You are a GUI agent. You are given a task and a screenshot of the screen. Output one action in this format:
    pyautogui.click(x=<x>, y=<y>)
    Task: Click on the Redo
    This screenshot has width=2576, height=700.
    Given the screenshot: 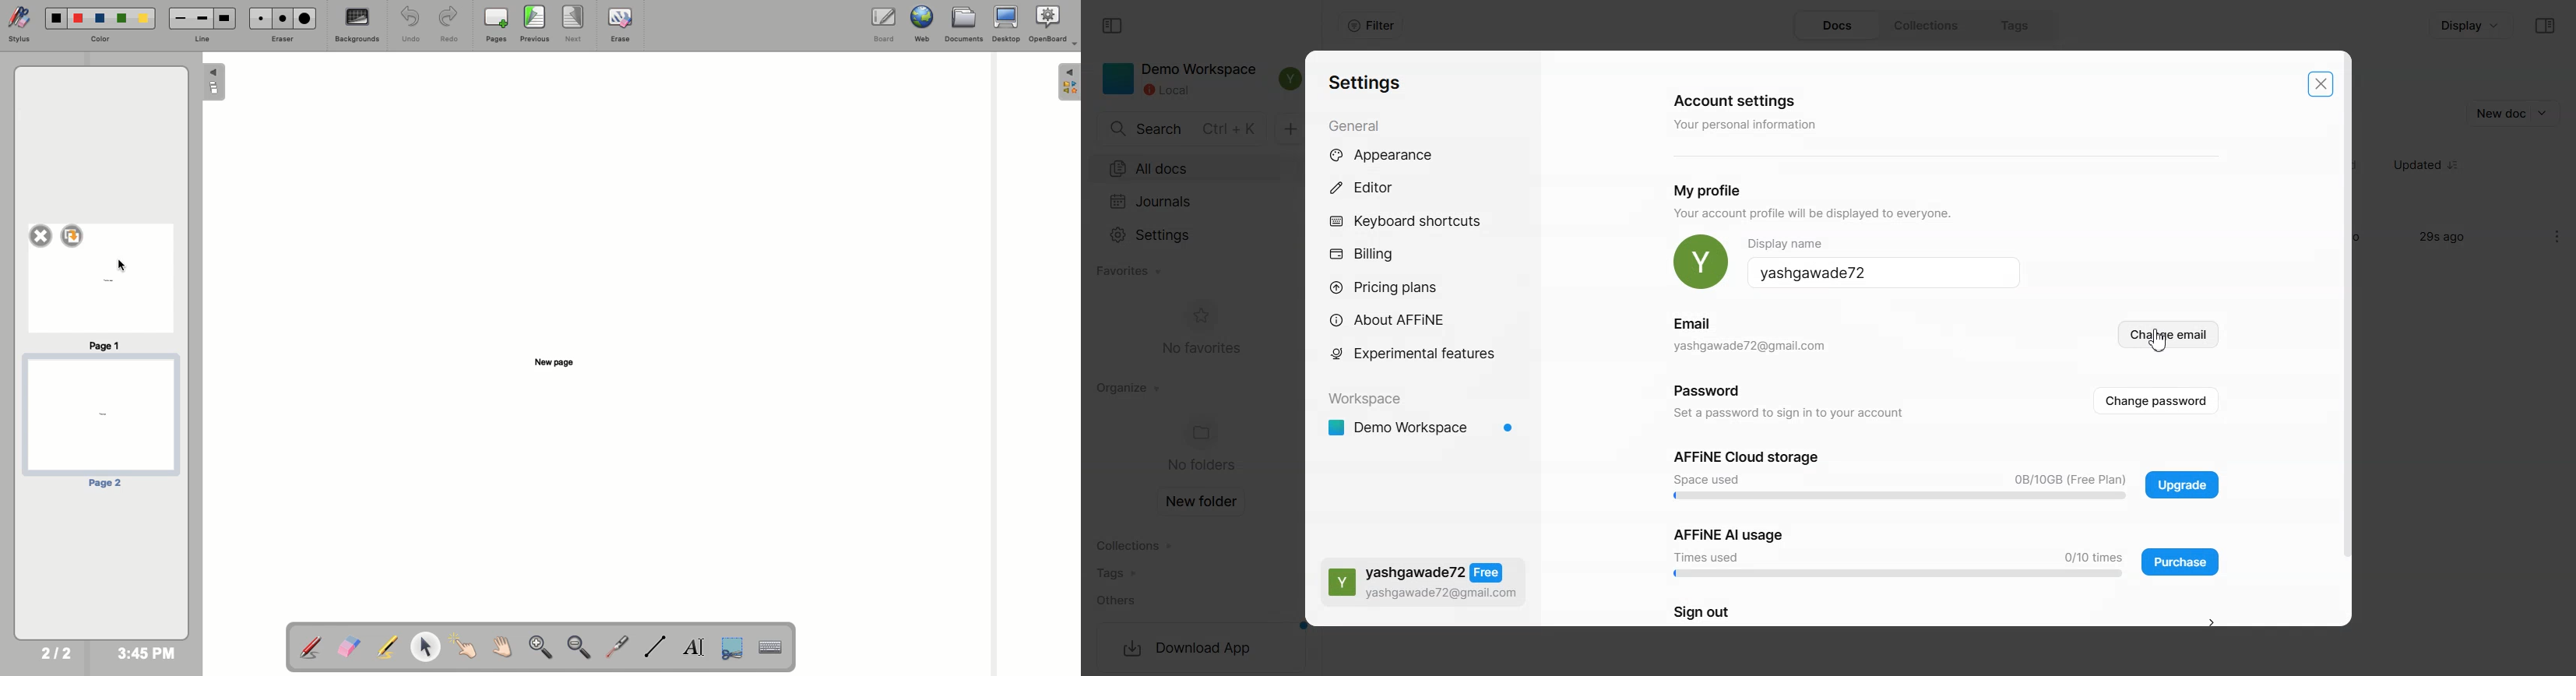 What is the action you would take?
    pyautogui.click(x=447, y=26)
    